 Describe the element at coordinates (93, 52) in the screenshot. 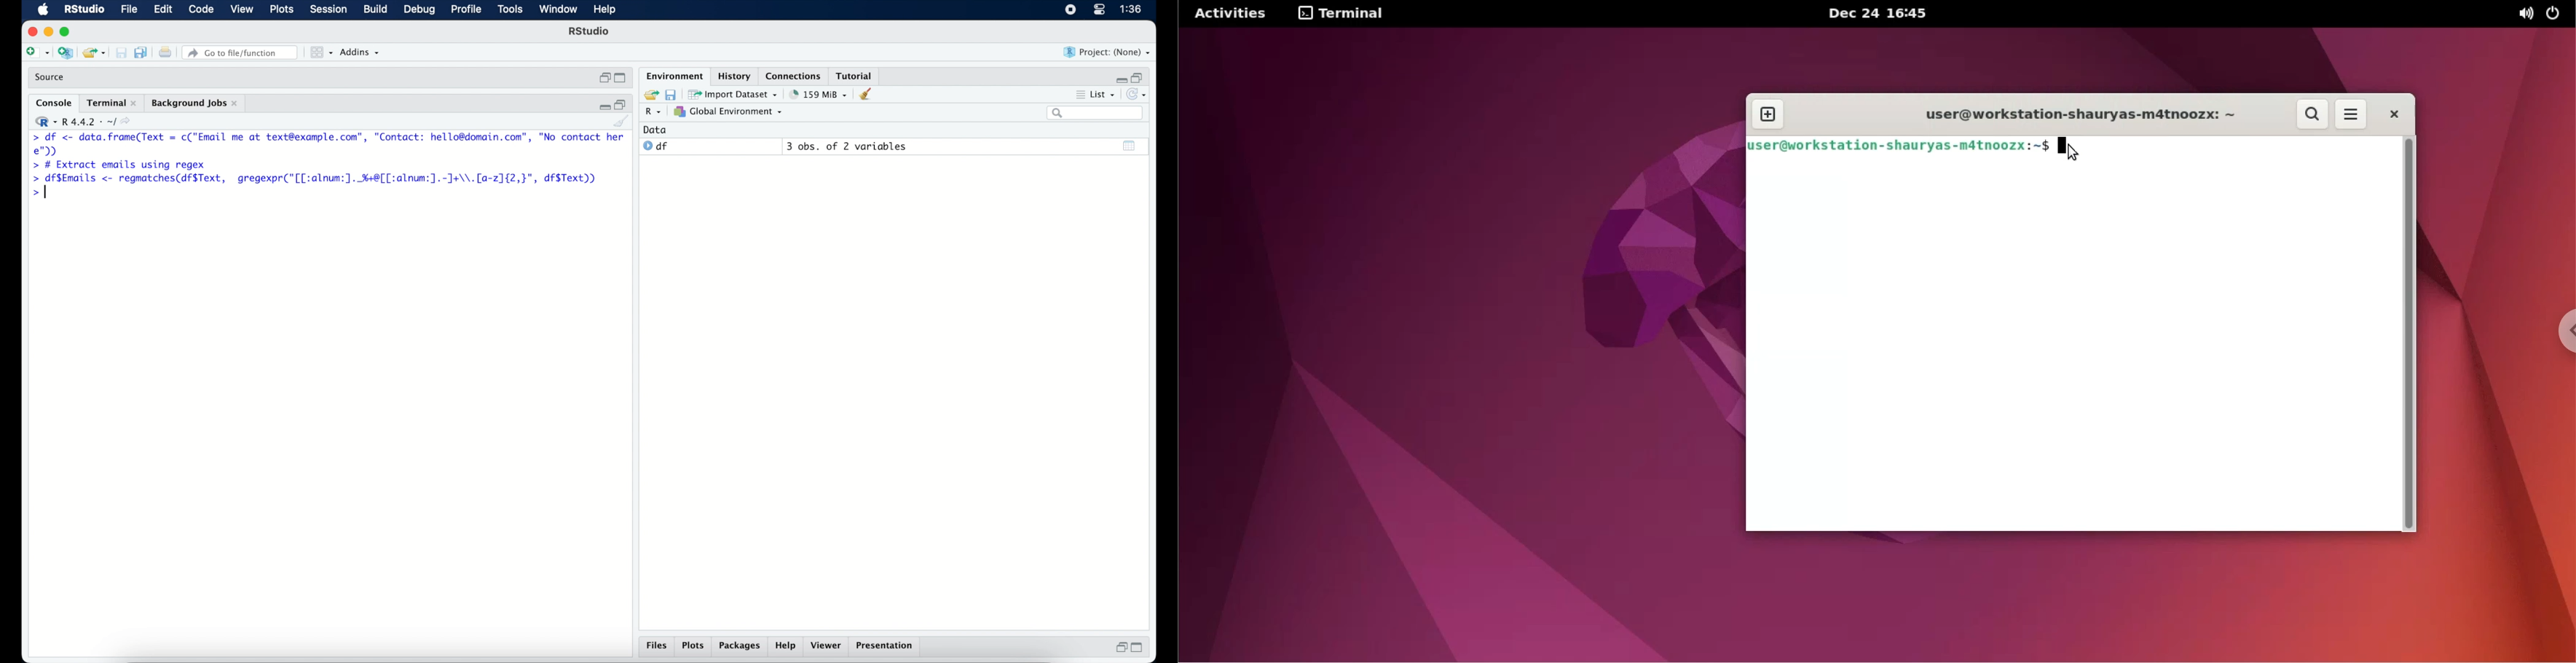

I see `open existing project` at that location.